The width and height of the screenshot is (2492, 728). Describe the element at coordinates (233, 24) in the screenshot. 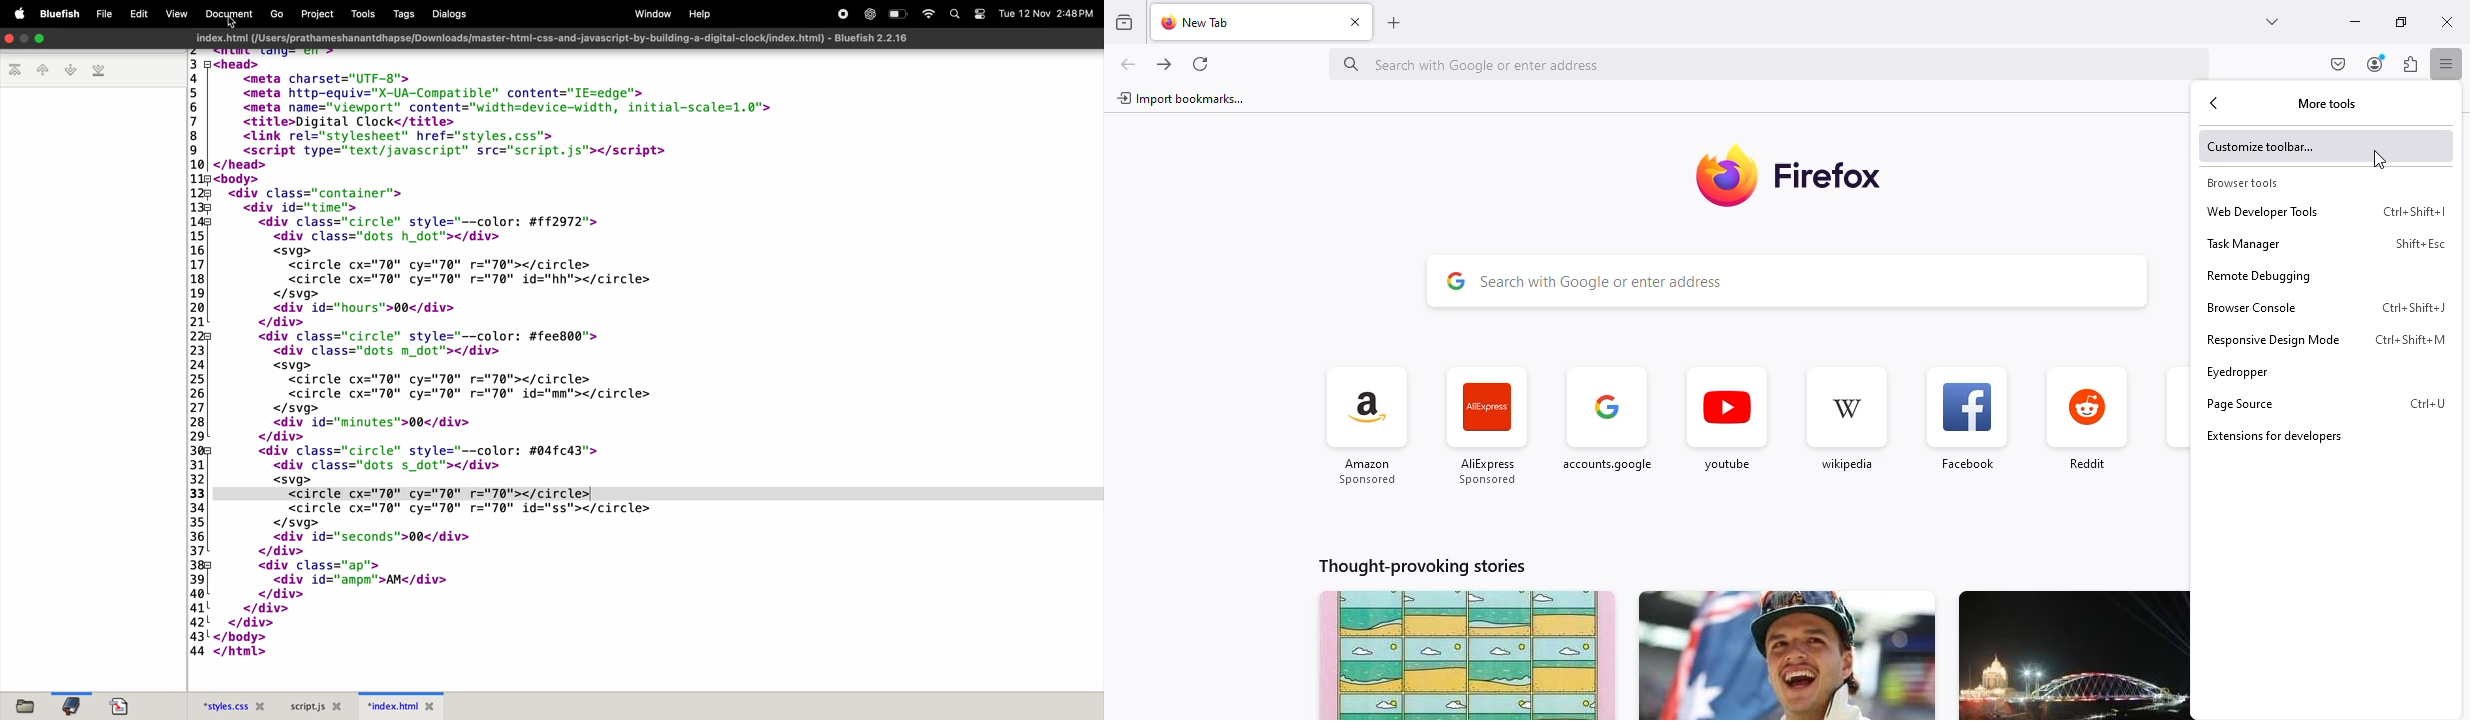

I see `cursor` at that location.